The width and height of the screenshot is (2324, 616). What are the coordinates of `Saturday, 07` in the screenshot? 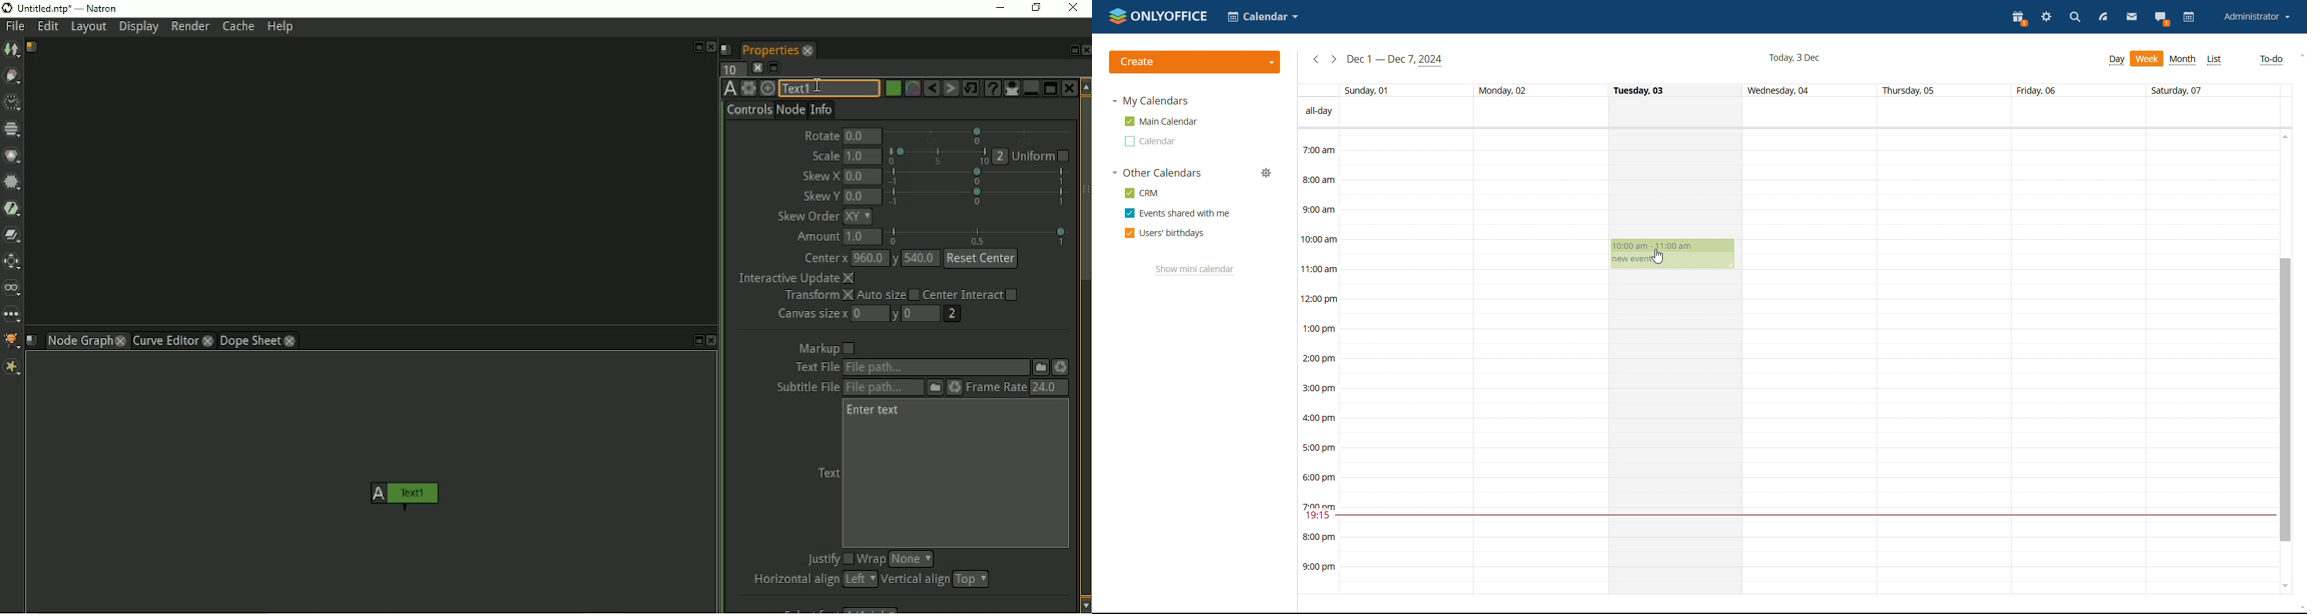 It's located at (2180, 89).